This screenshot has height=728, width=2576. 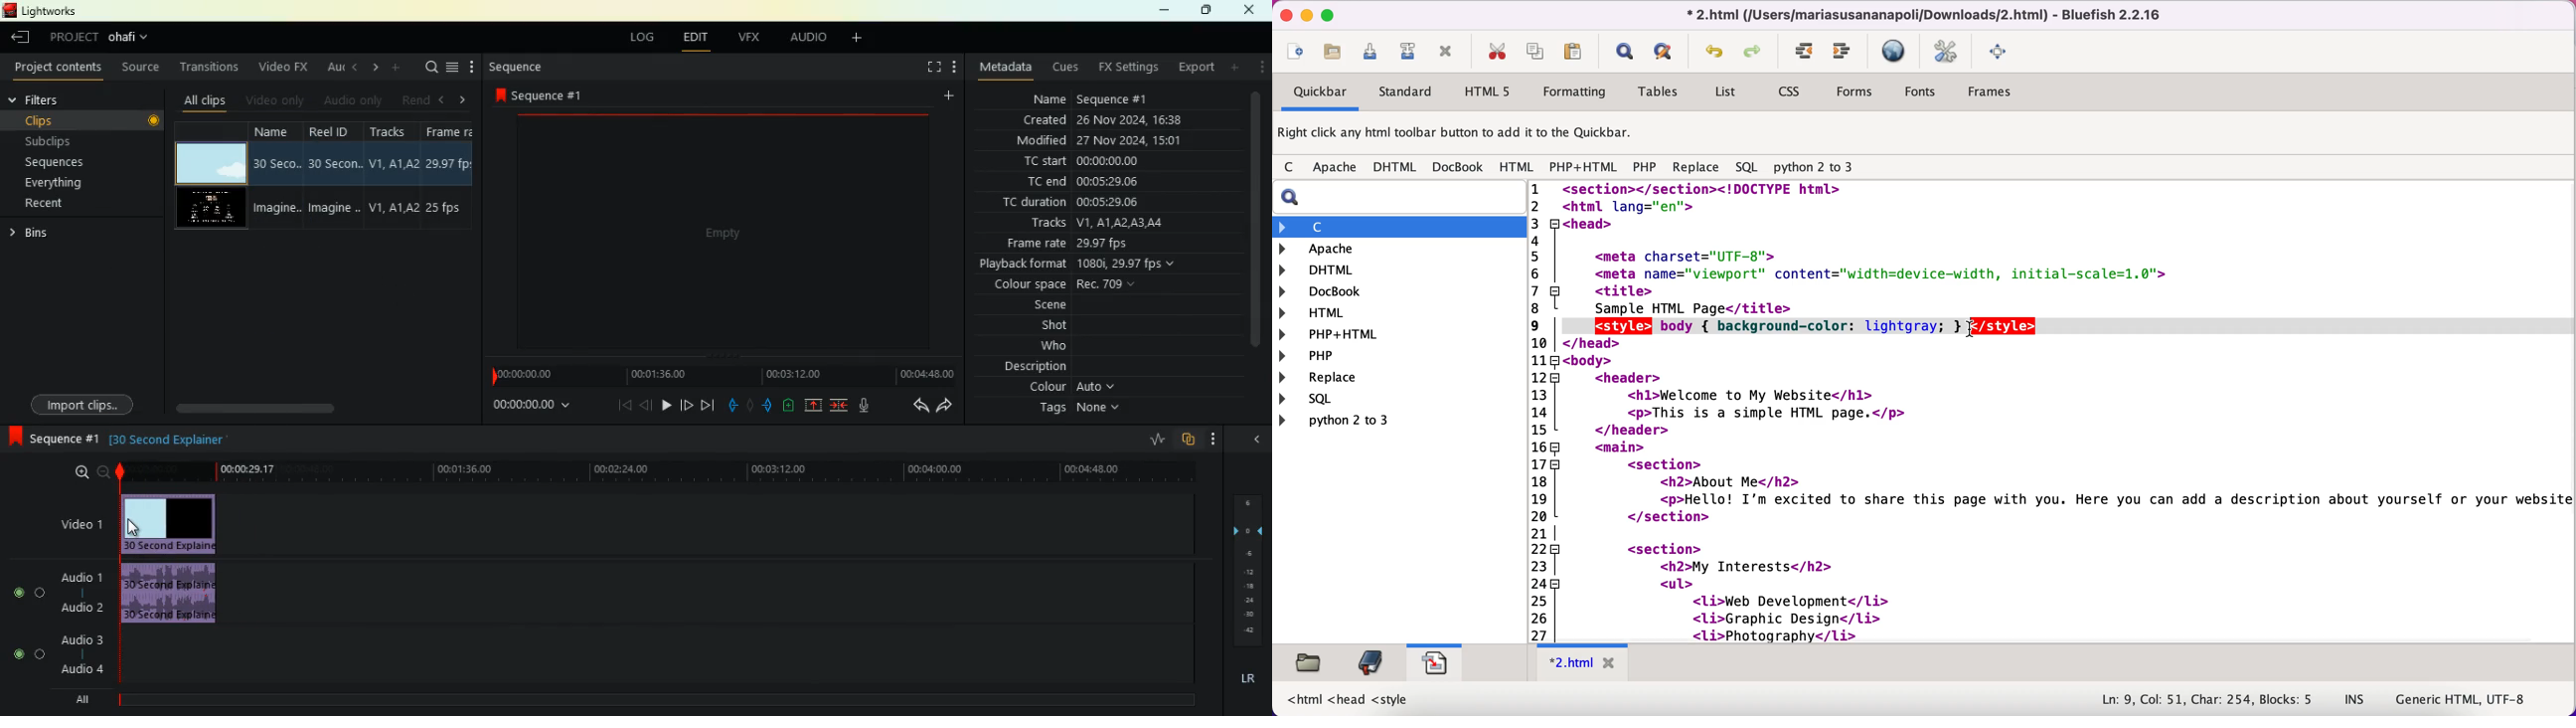 I want to click on forms, so click(x=1857, y=94).